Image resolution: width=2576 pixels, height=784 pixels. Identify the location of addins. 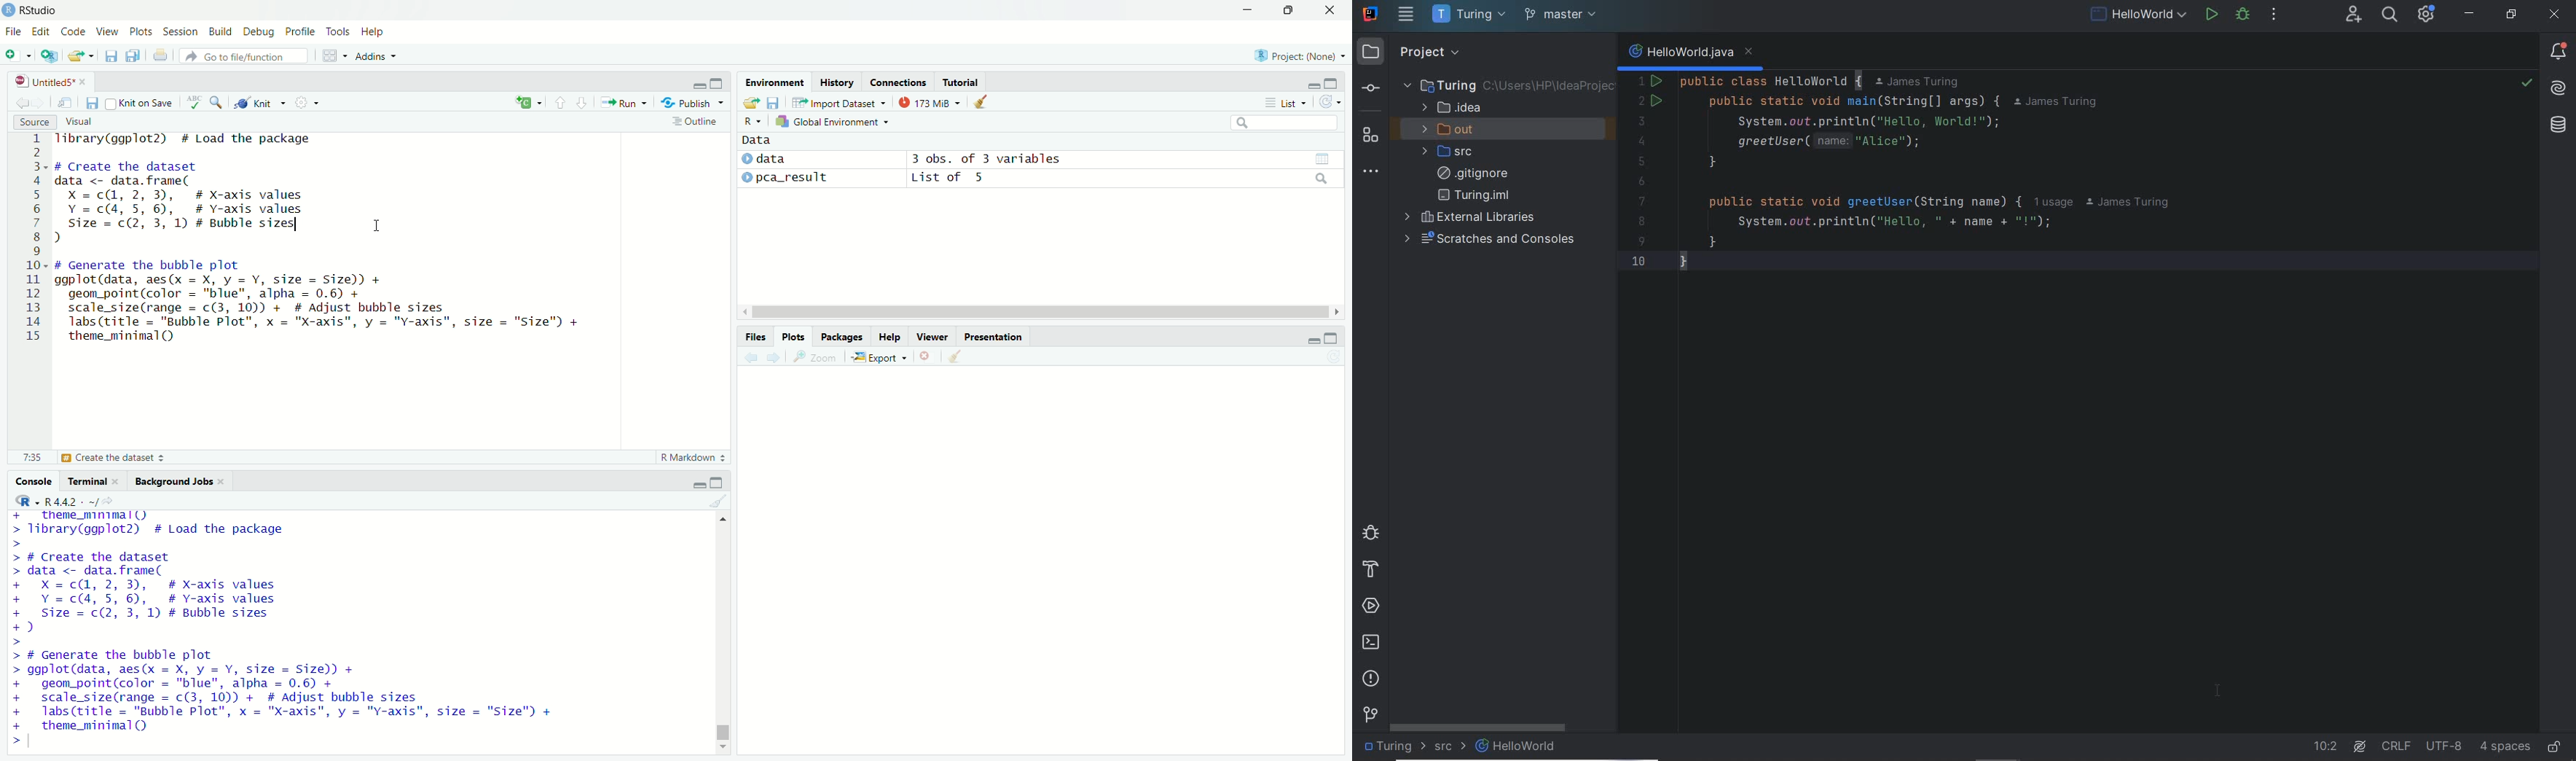
(374, 56).